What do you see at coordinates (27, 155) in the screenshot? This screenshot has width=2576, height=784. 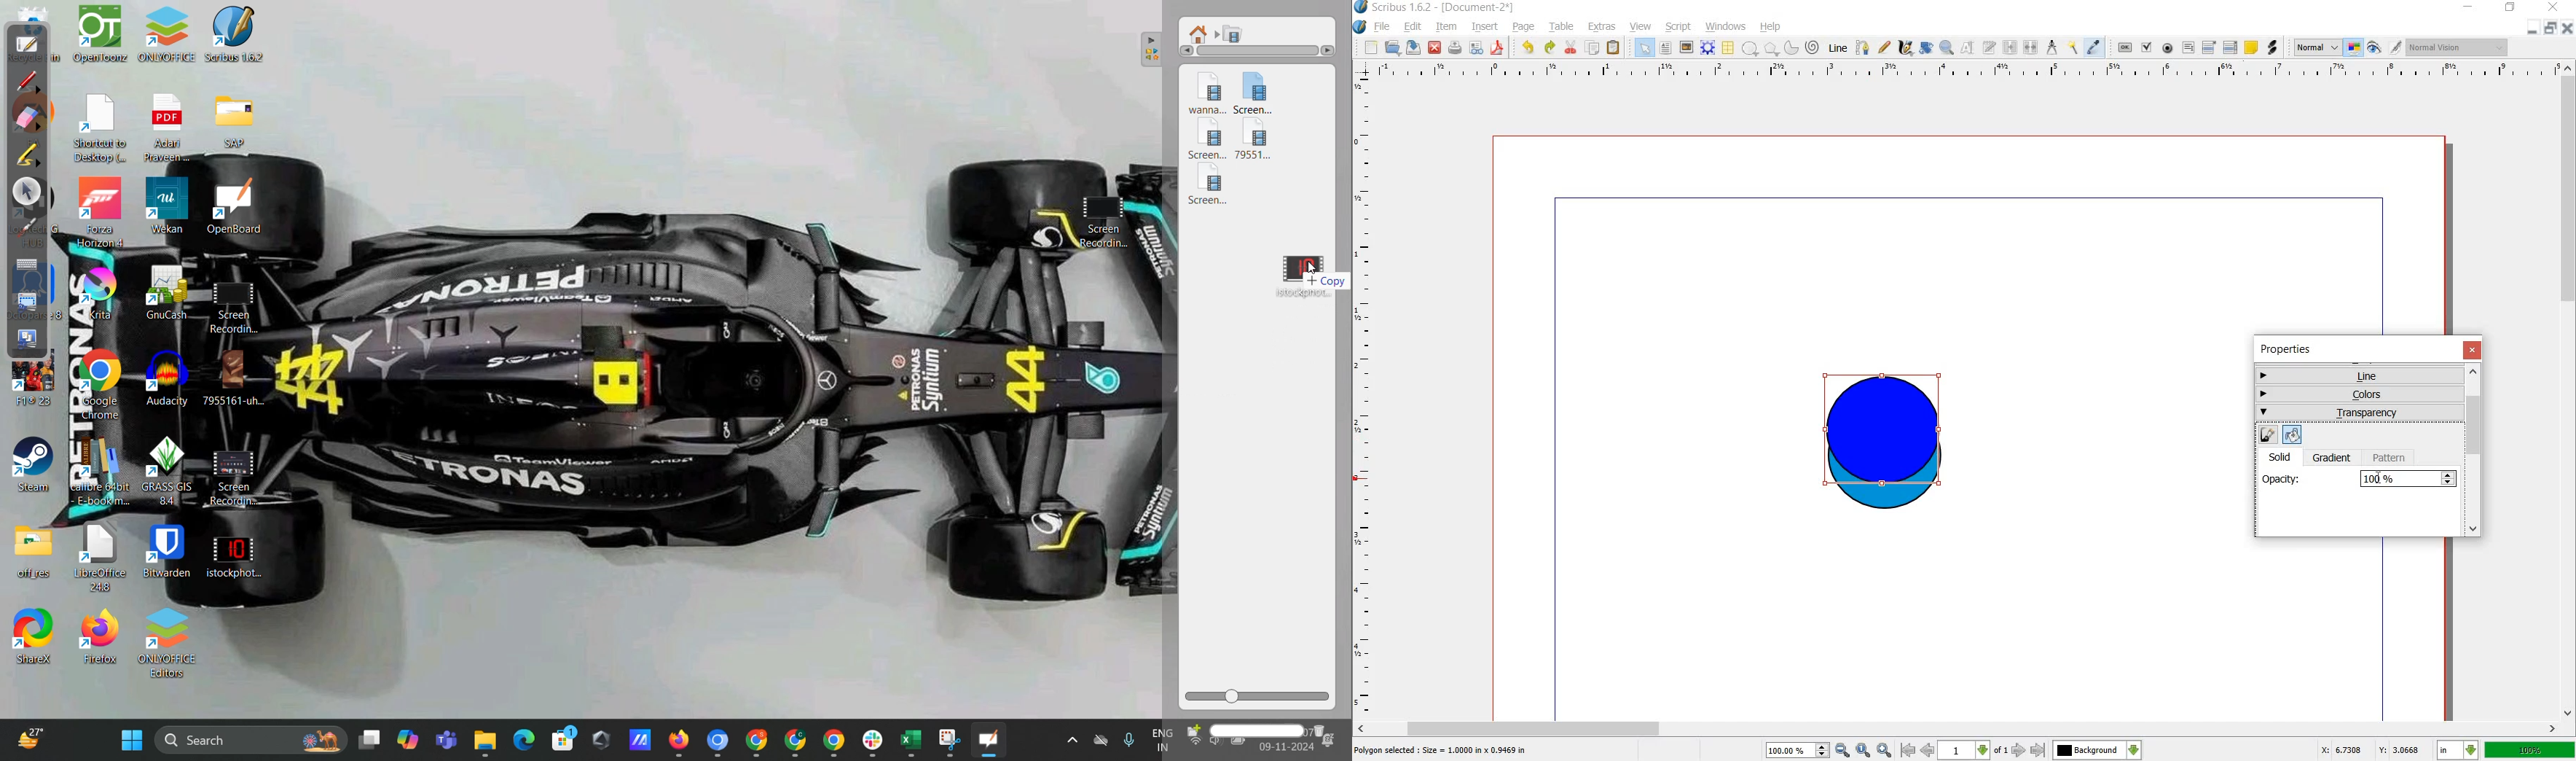 I see `highlight` at bounding box center [27, 155].